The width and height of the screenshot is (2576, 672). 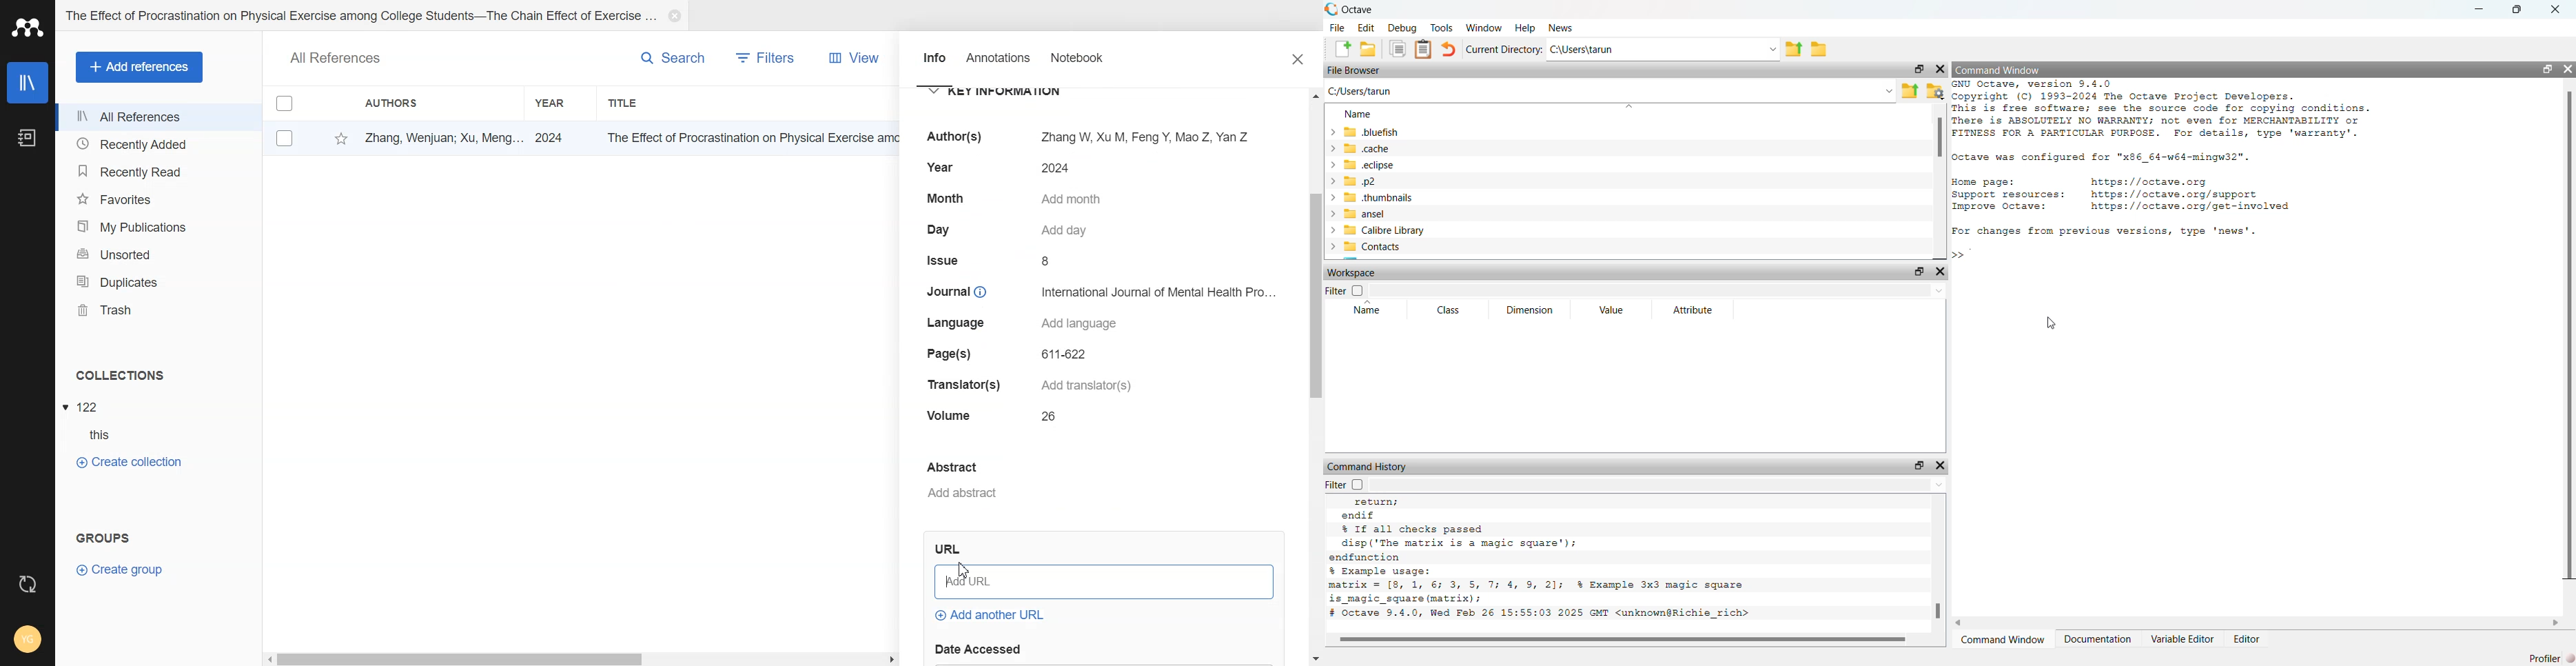 I want to click on Previous Folder, so click(x=1908, y=92).